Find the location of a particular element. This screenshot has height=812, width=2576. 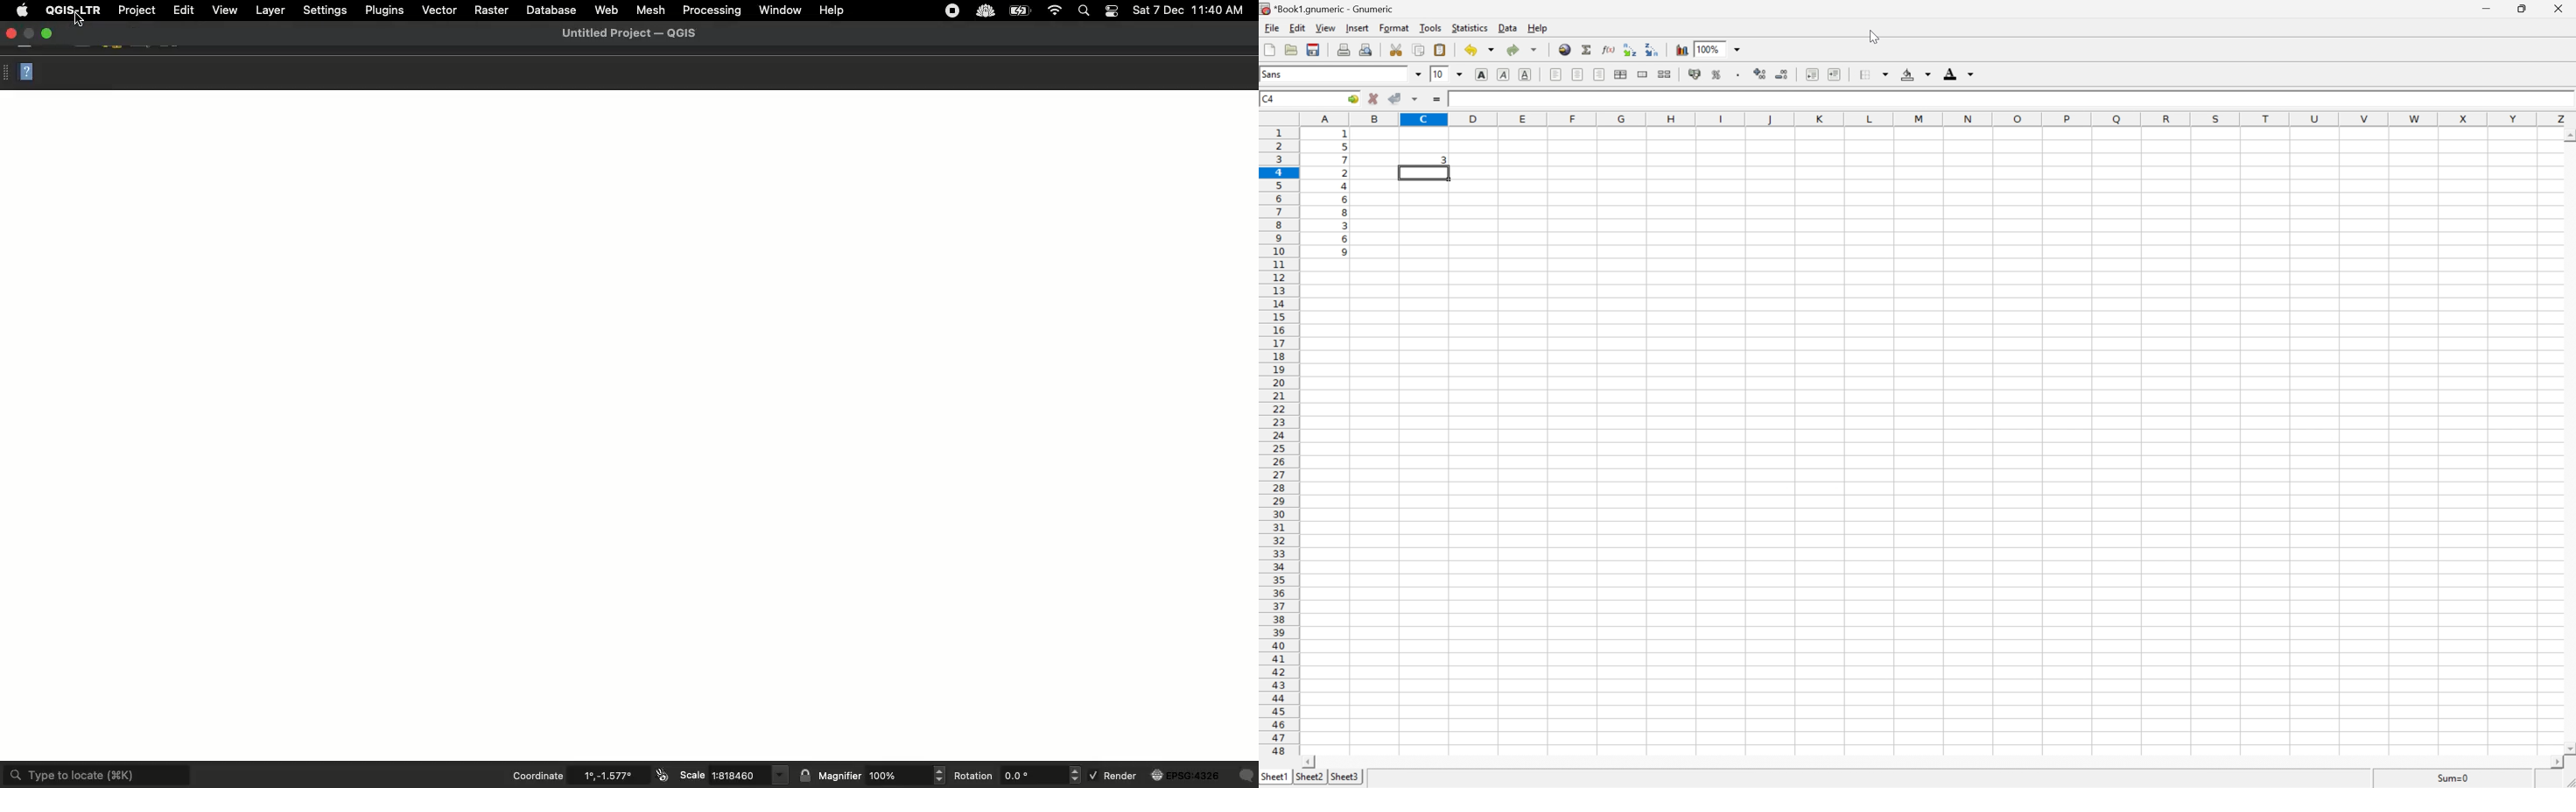

random numbers is located at coordinates (1344, 195).